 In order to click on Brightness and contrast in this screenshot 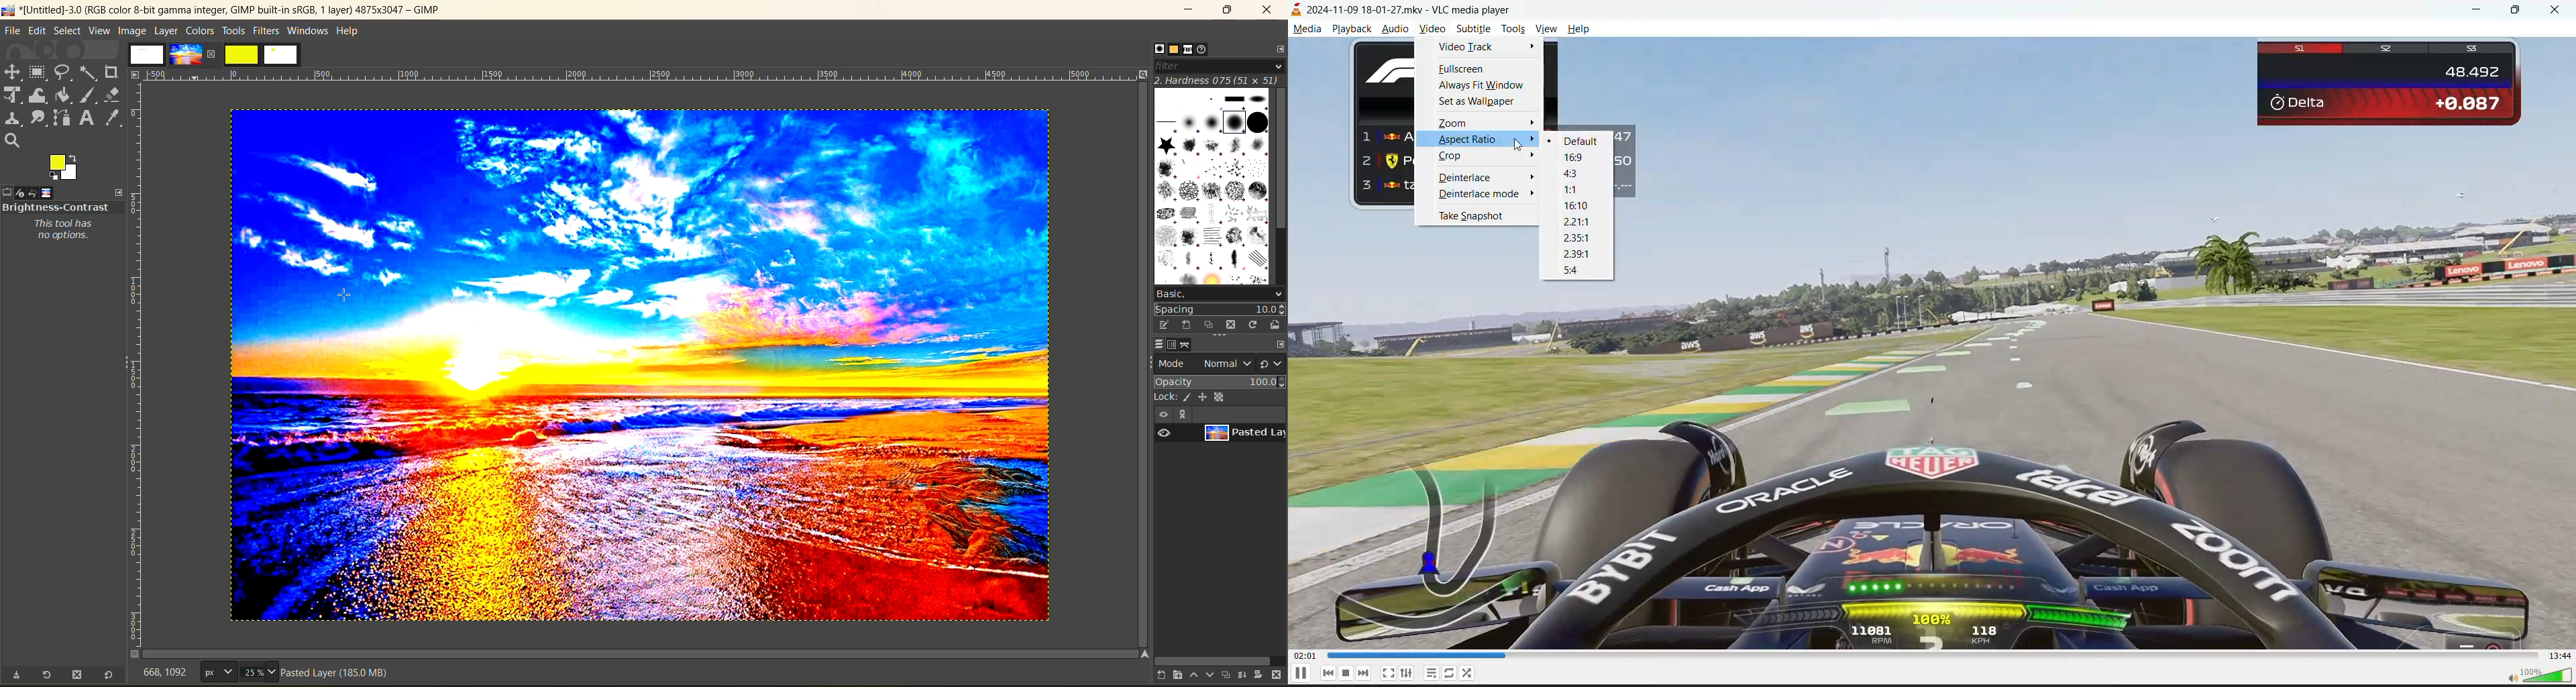, I will do `click(56, 207)`.